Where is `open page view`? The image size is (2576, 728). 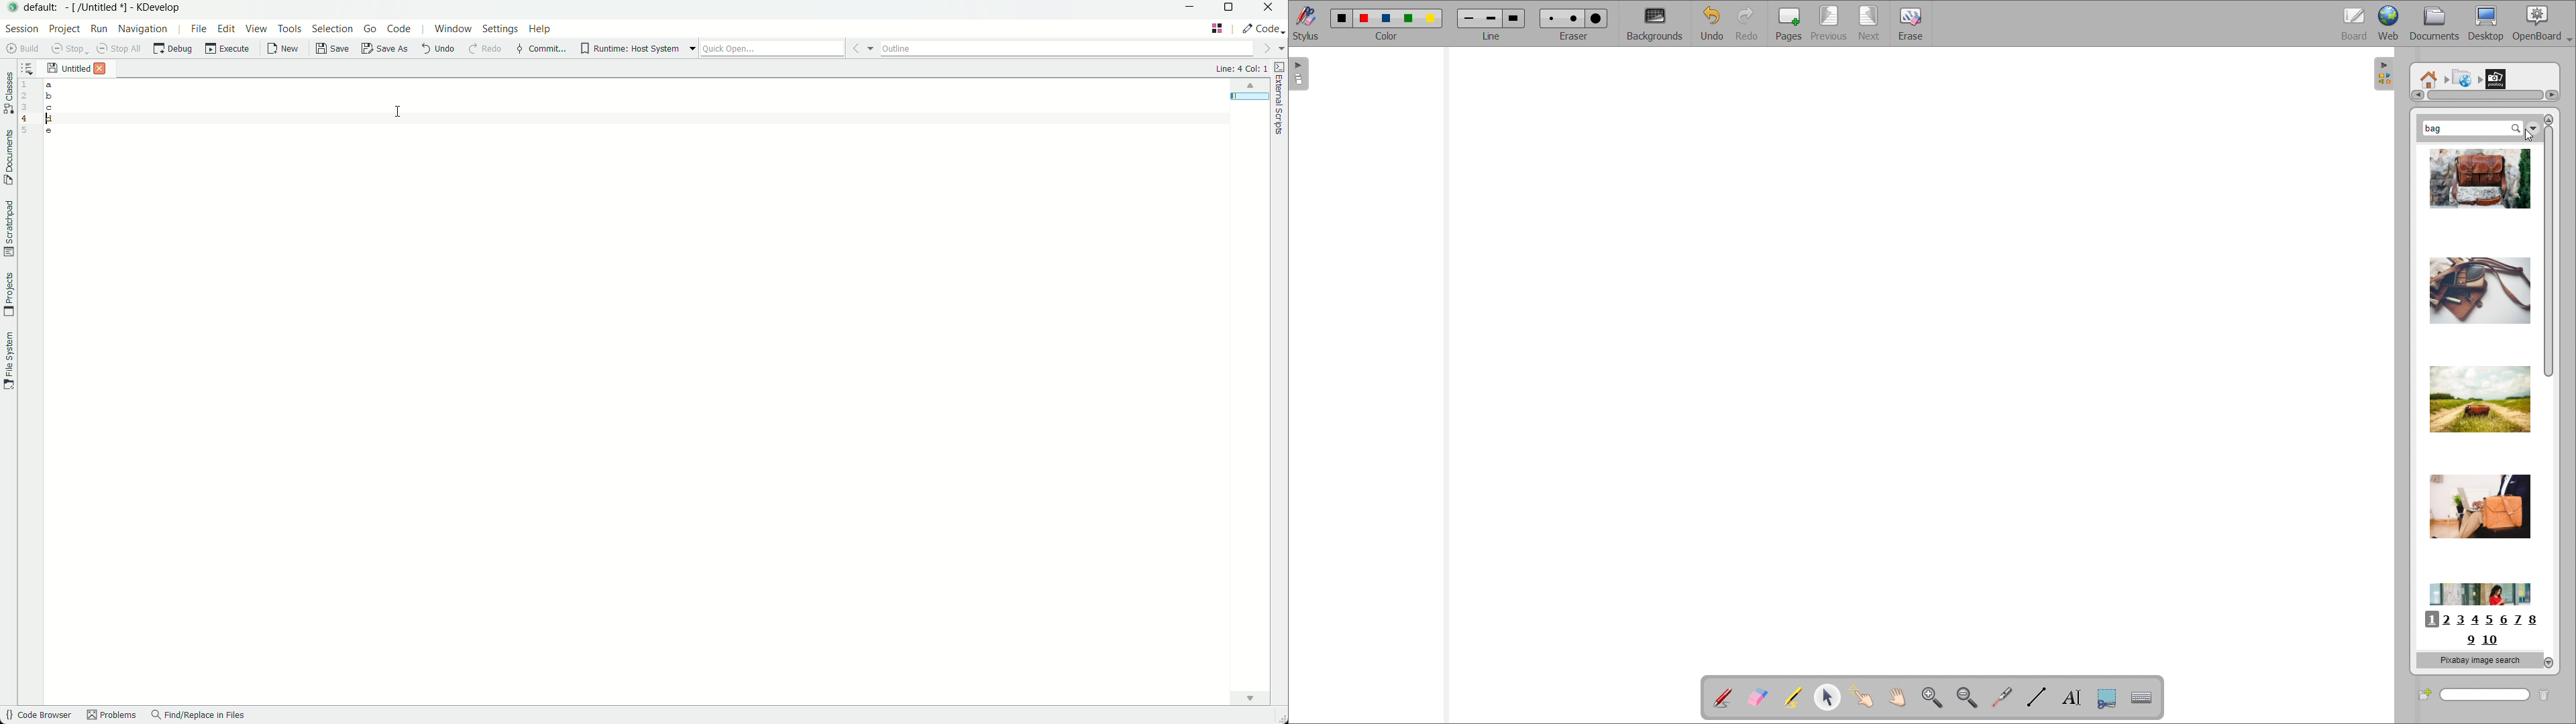 open page view is located at coordinates (1299, 74).